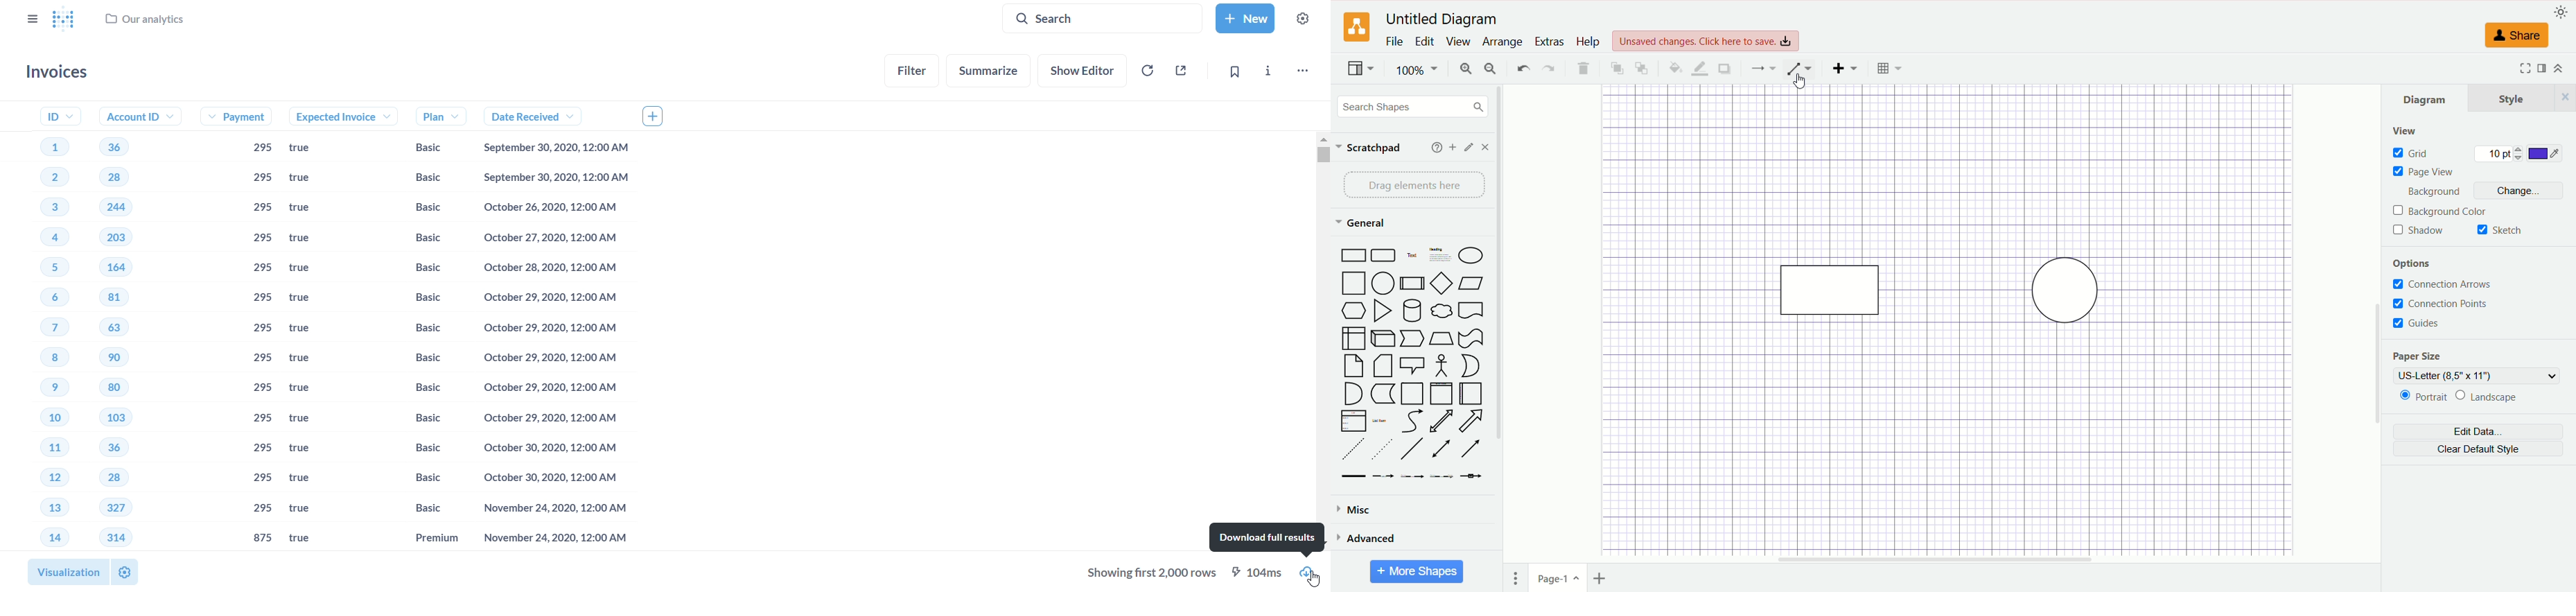 This screenshot has width=2576, height=616. Describe the element at coordinates (1725, 69) in the screenshot. I see `shadow` at that location.